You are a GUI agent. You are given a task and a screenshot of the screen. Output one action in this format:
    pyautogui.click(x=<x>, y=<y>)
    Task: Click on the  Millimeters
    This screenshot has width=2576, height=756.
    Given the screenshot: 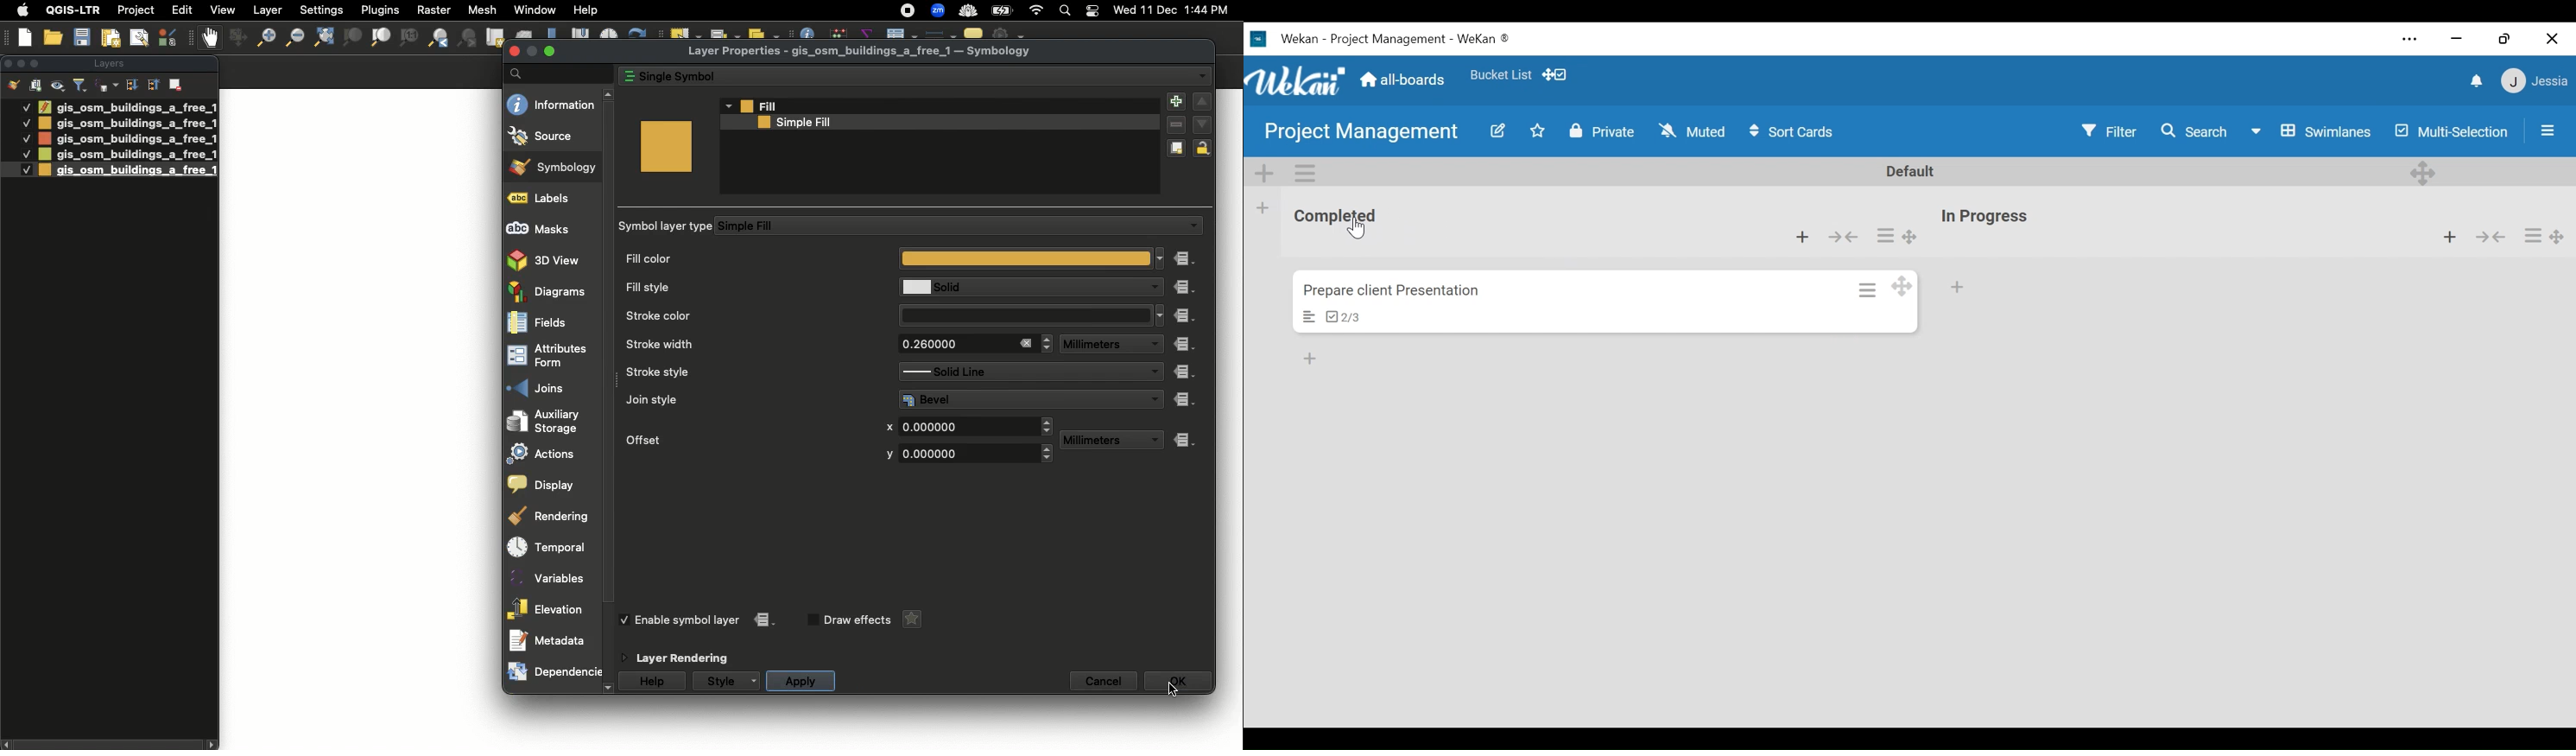 What is the action you would take?
    pyautogui.click(x=1094, y=345)
    